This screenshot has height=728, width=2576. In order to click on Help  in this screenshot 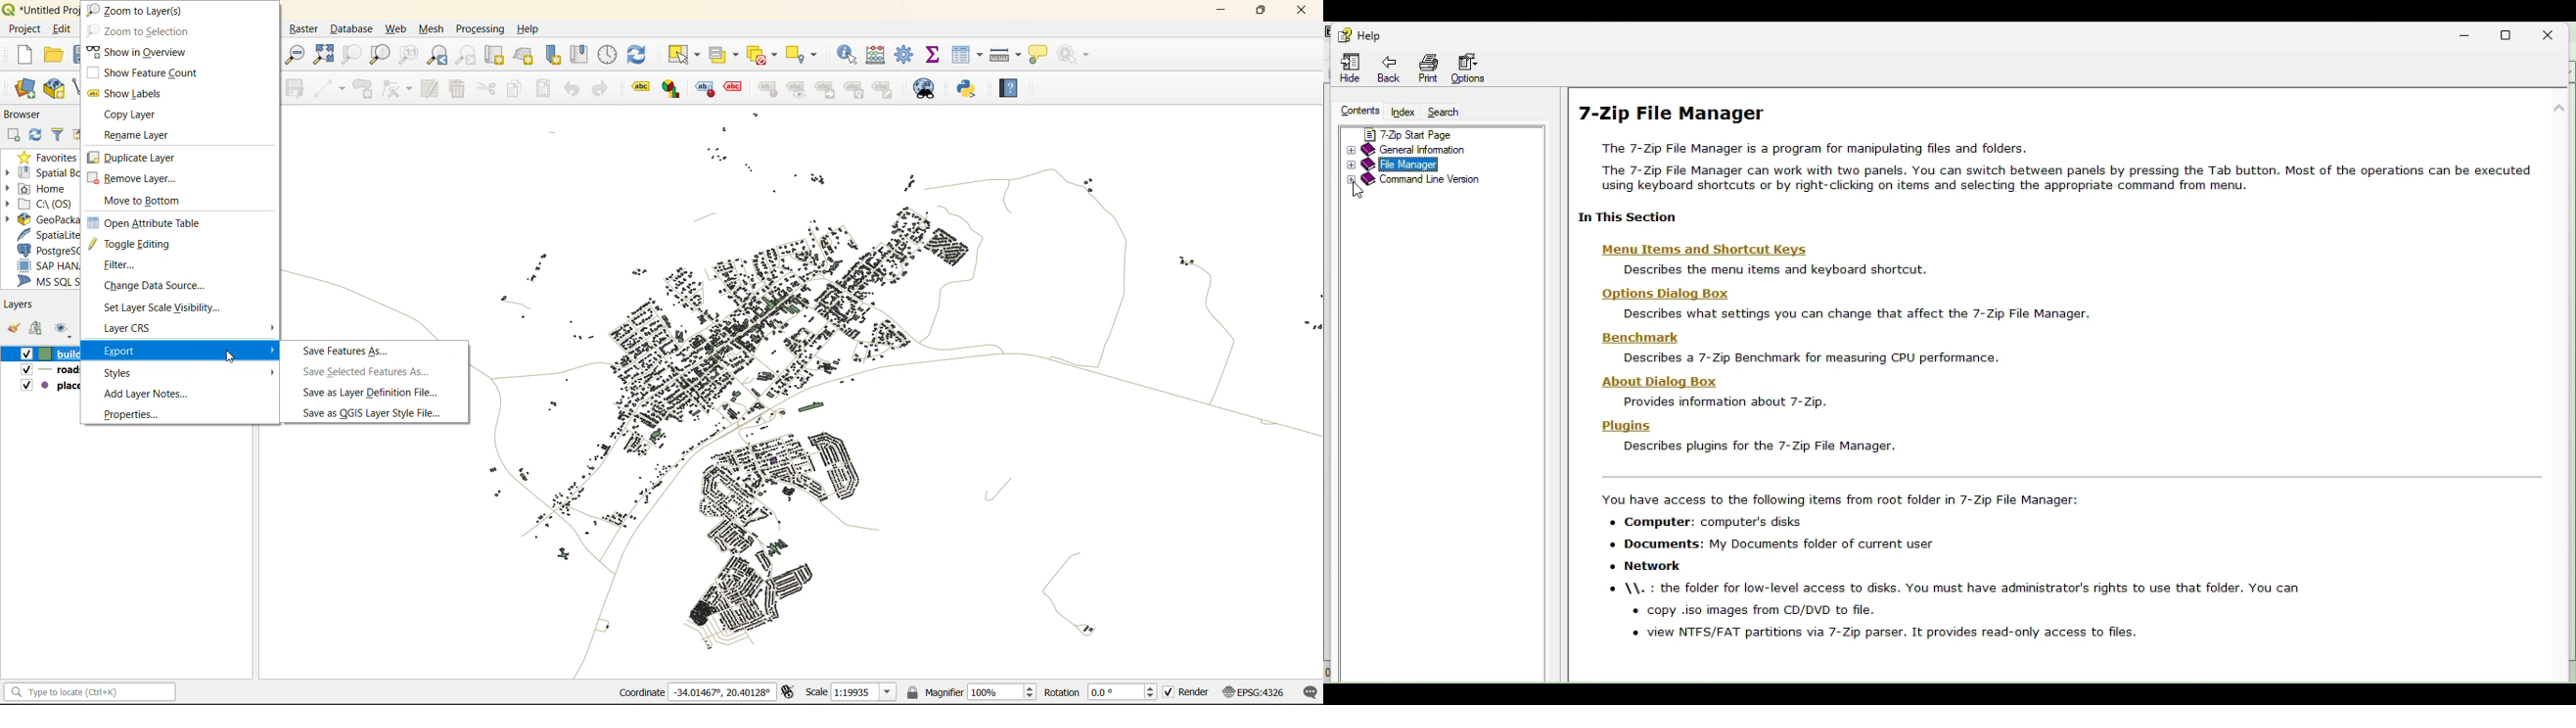, I will do `click(1357, 33)`.